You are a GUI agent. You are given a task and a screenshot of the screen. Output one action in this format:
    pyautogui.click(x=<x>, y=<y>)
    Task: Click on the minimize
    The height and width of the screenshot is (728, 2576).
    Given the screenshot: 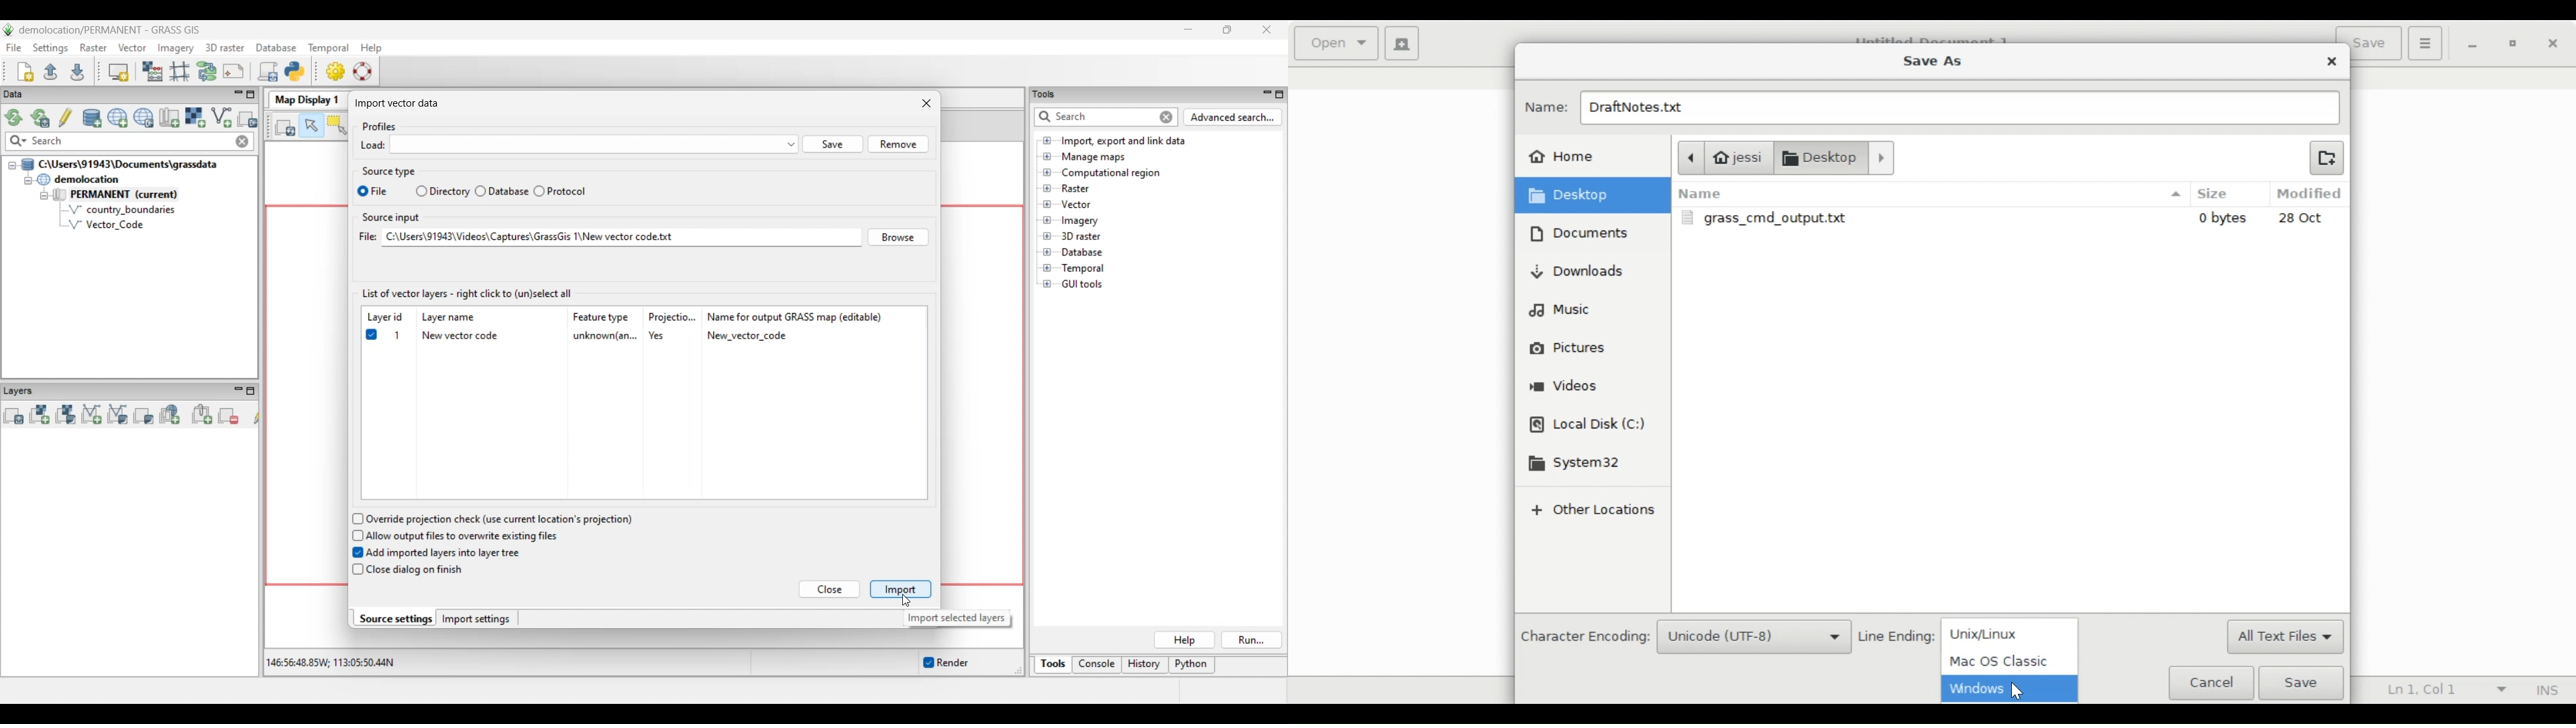 What is the action you would take?
    pyautogui.click(x=2475, y=45)
    